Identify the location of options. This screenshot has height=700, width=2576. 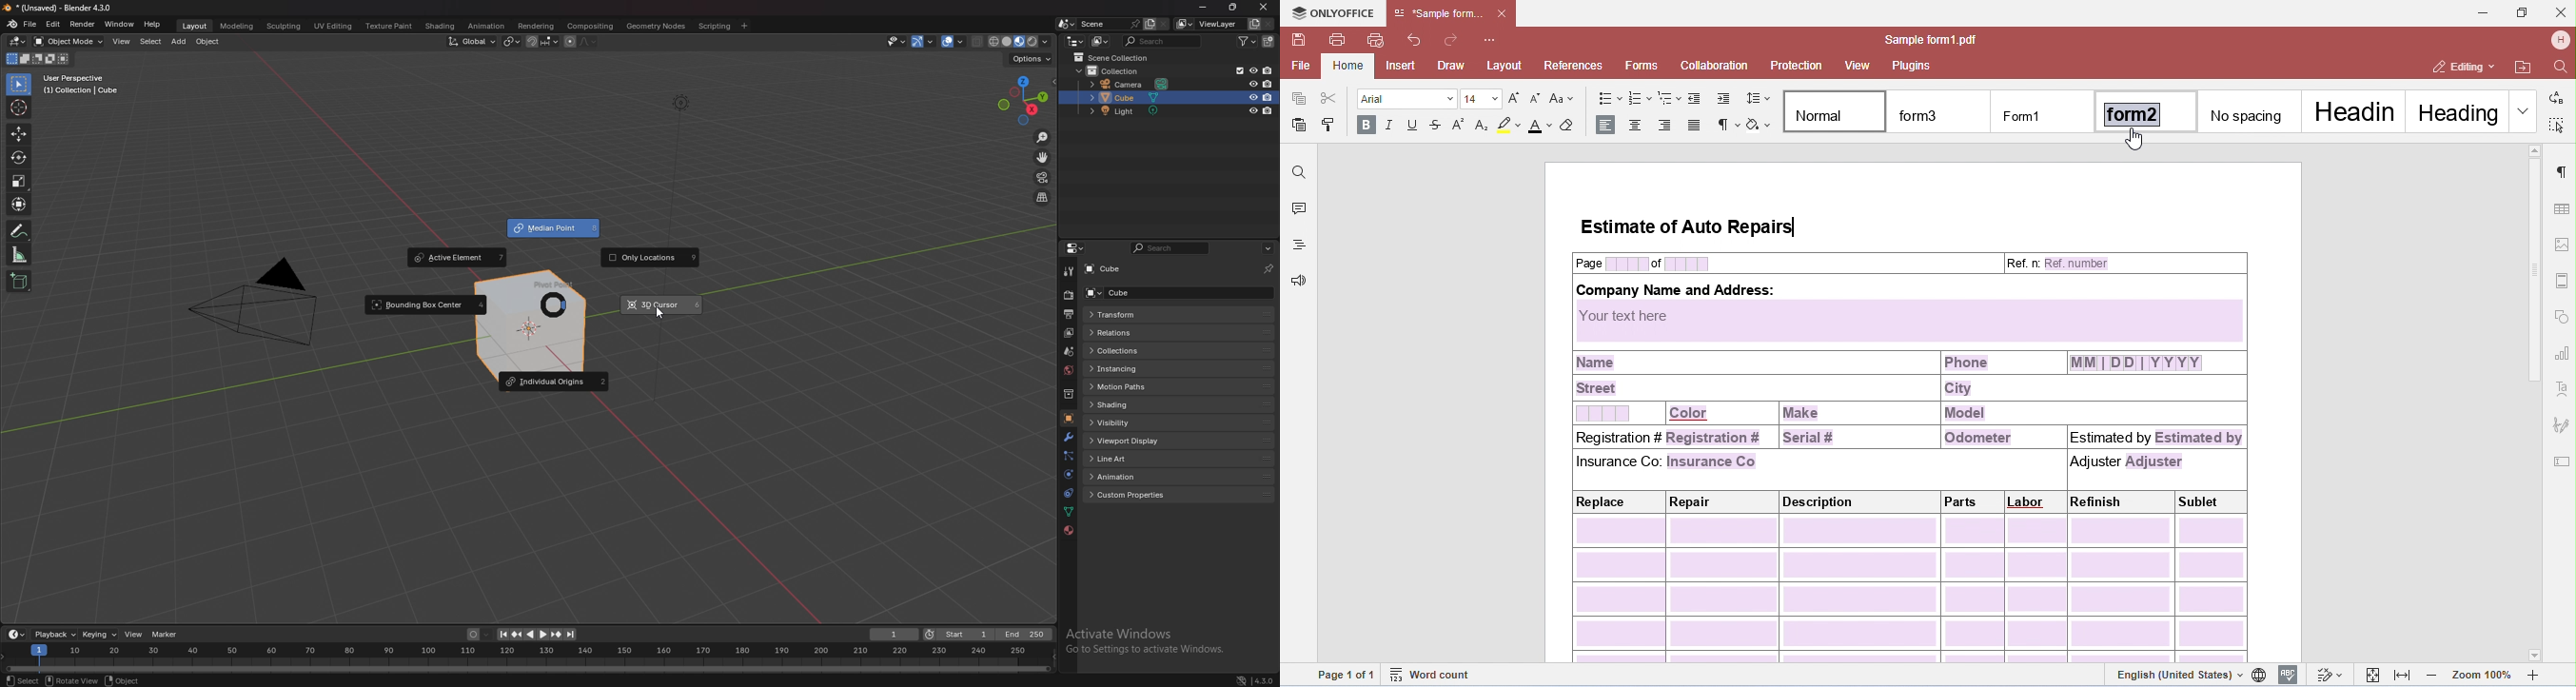
(1033, 59).